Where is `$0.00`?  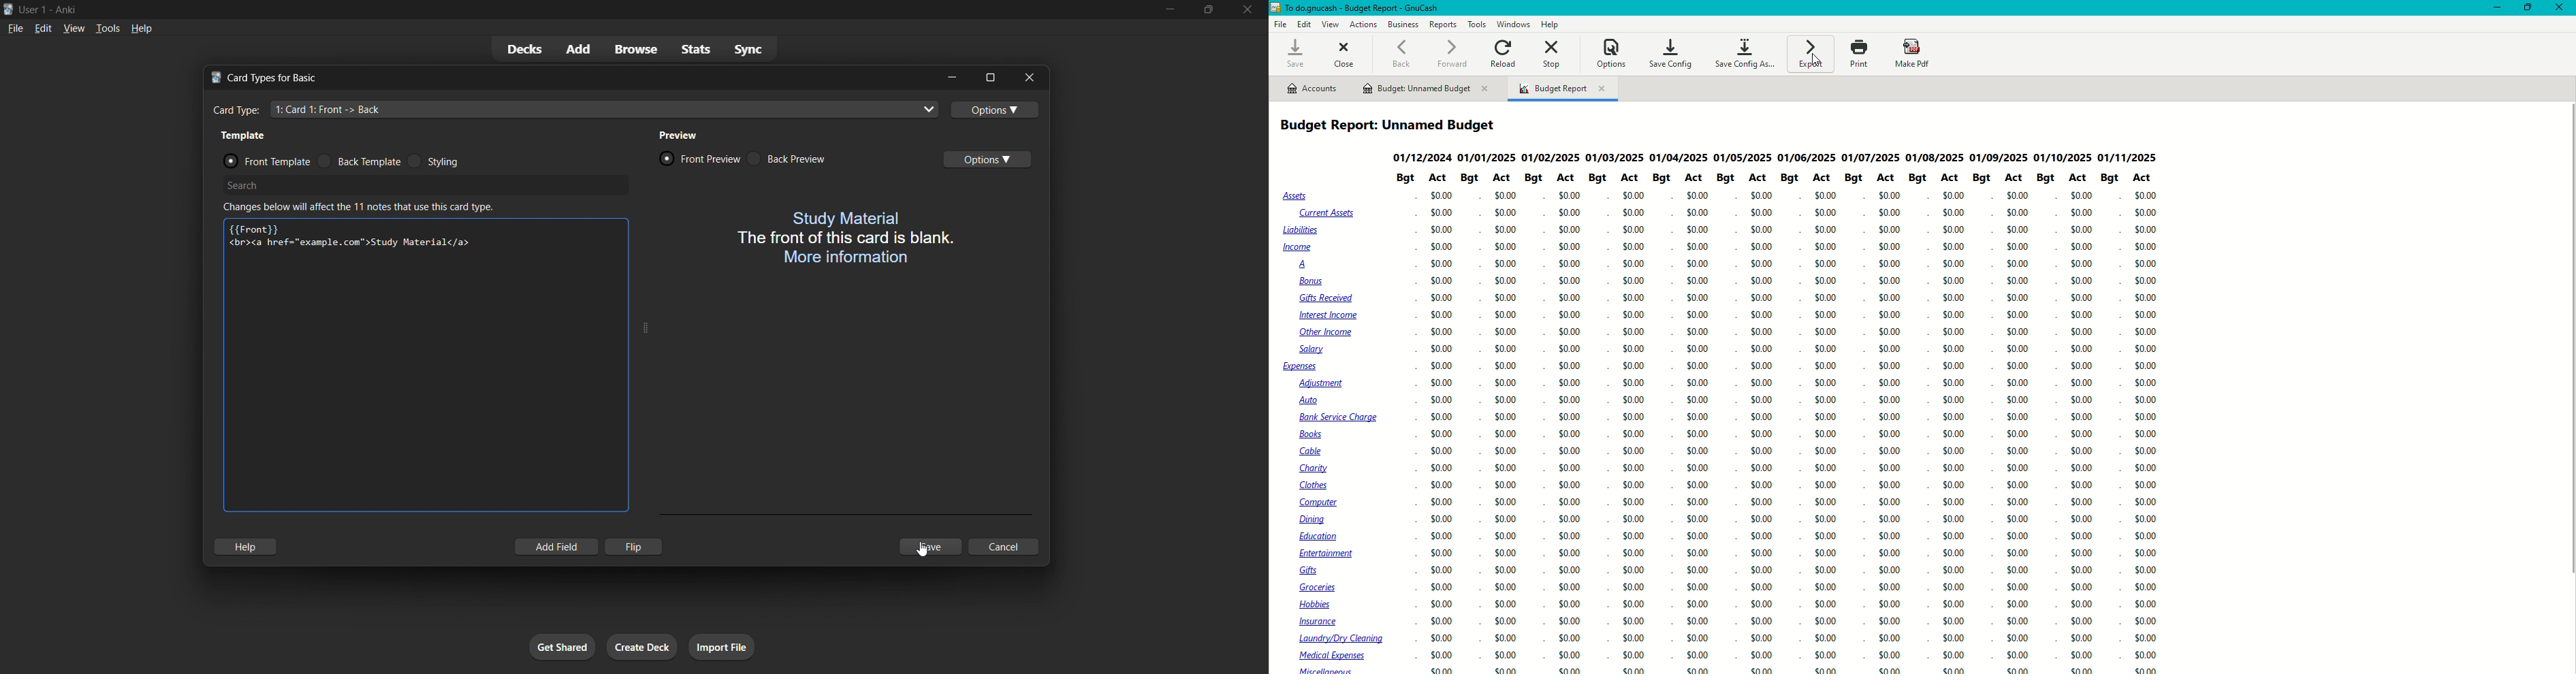 $0.00 is located at coordinates (1509, 556).